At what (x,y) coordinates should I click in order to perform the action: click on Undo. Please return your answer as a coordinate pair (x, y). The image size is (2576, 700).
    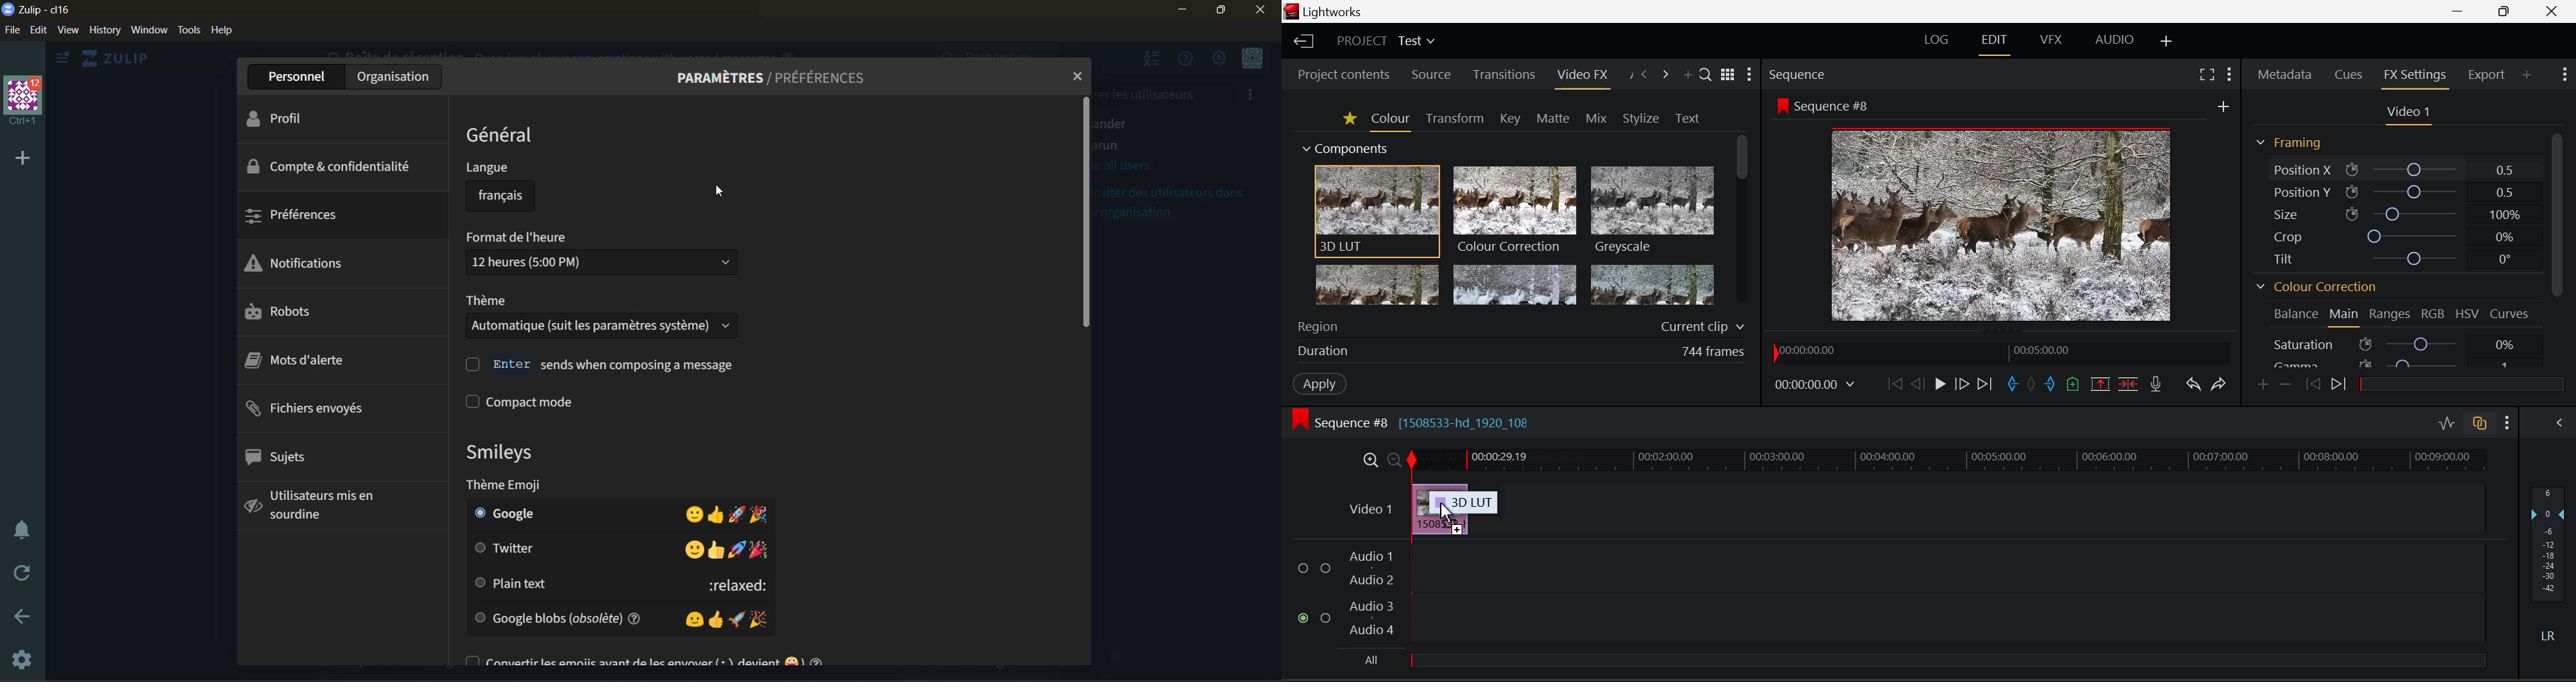
    Looking at the image, I should click on (2194, 386).